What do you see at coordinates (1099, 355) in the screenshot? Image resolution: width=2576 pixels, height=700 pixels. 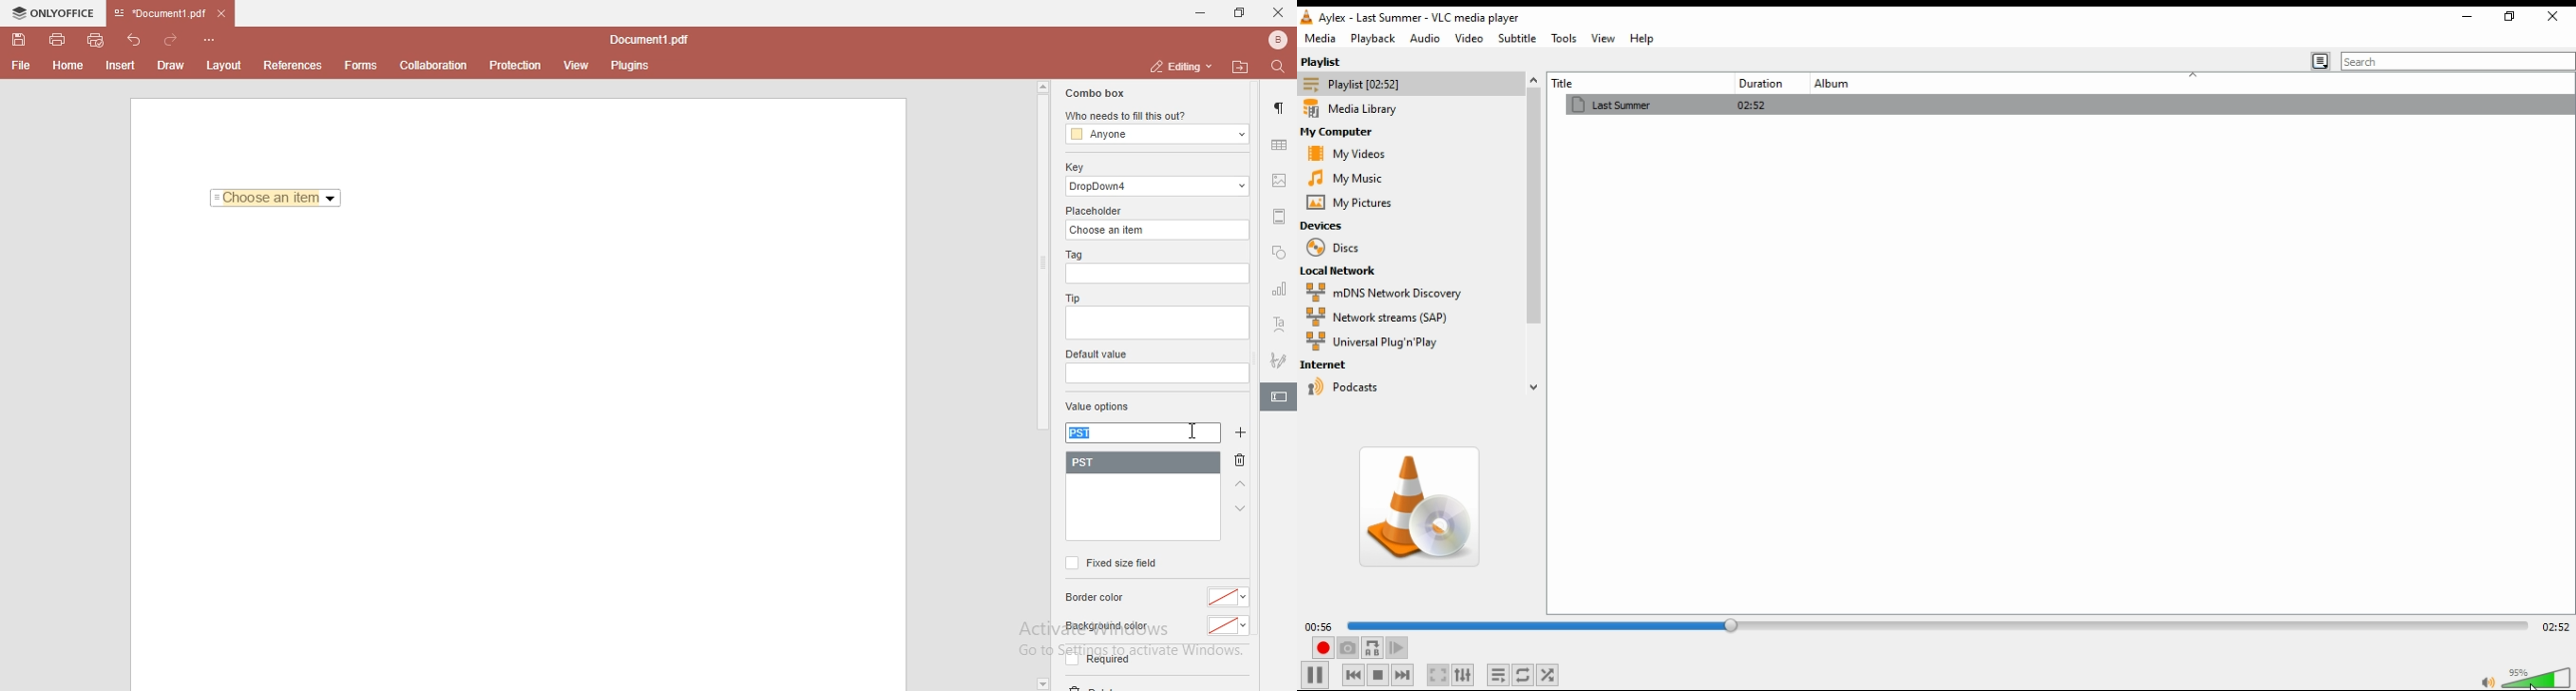 I see `default value` at bounding box center [1099, 355].